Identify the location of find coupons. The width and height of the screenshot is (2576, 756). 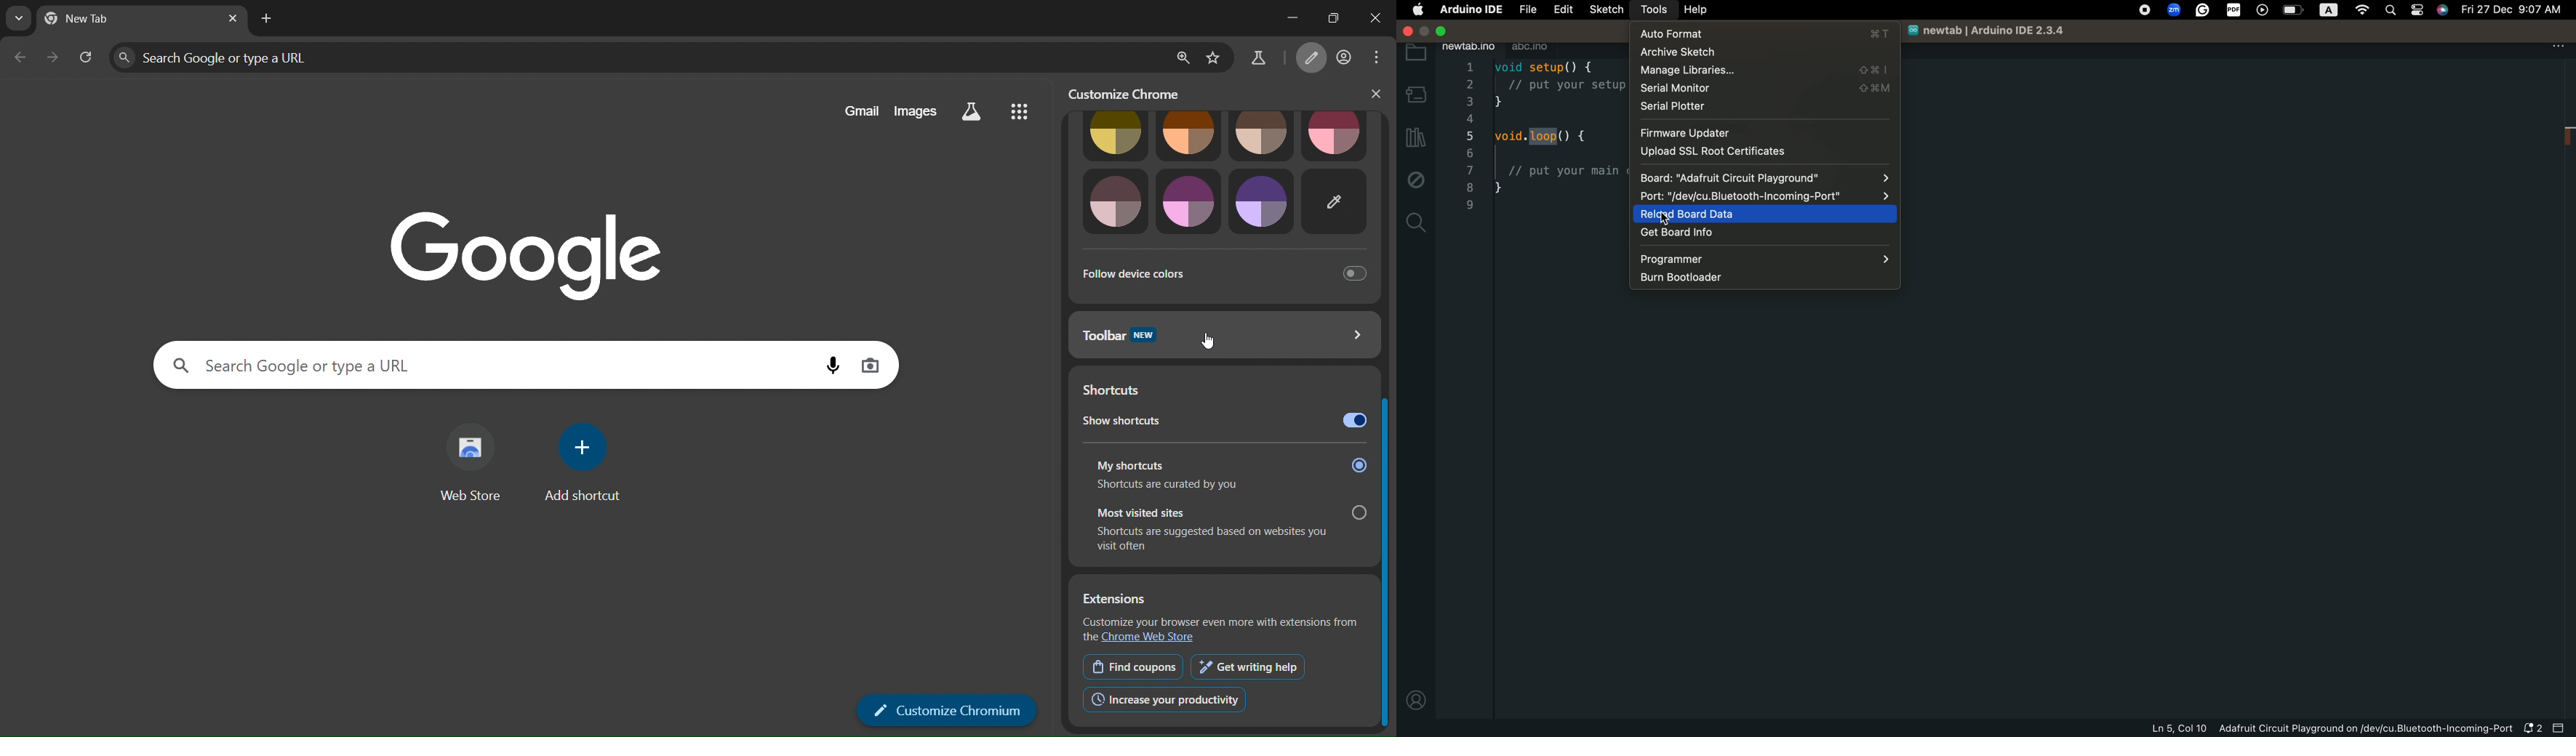
(1131, 665).